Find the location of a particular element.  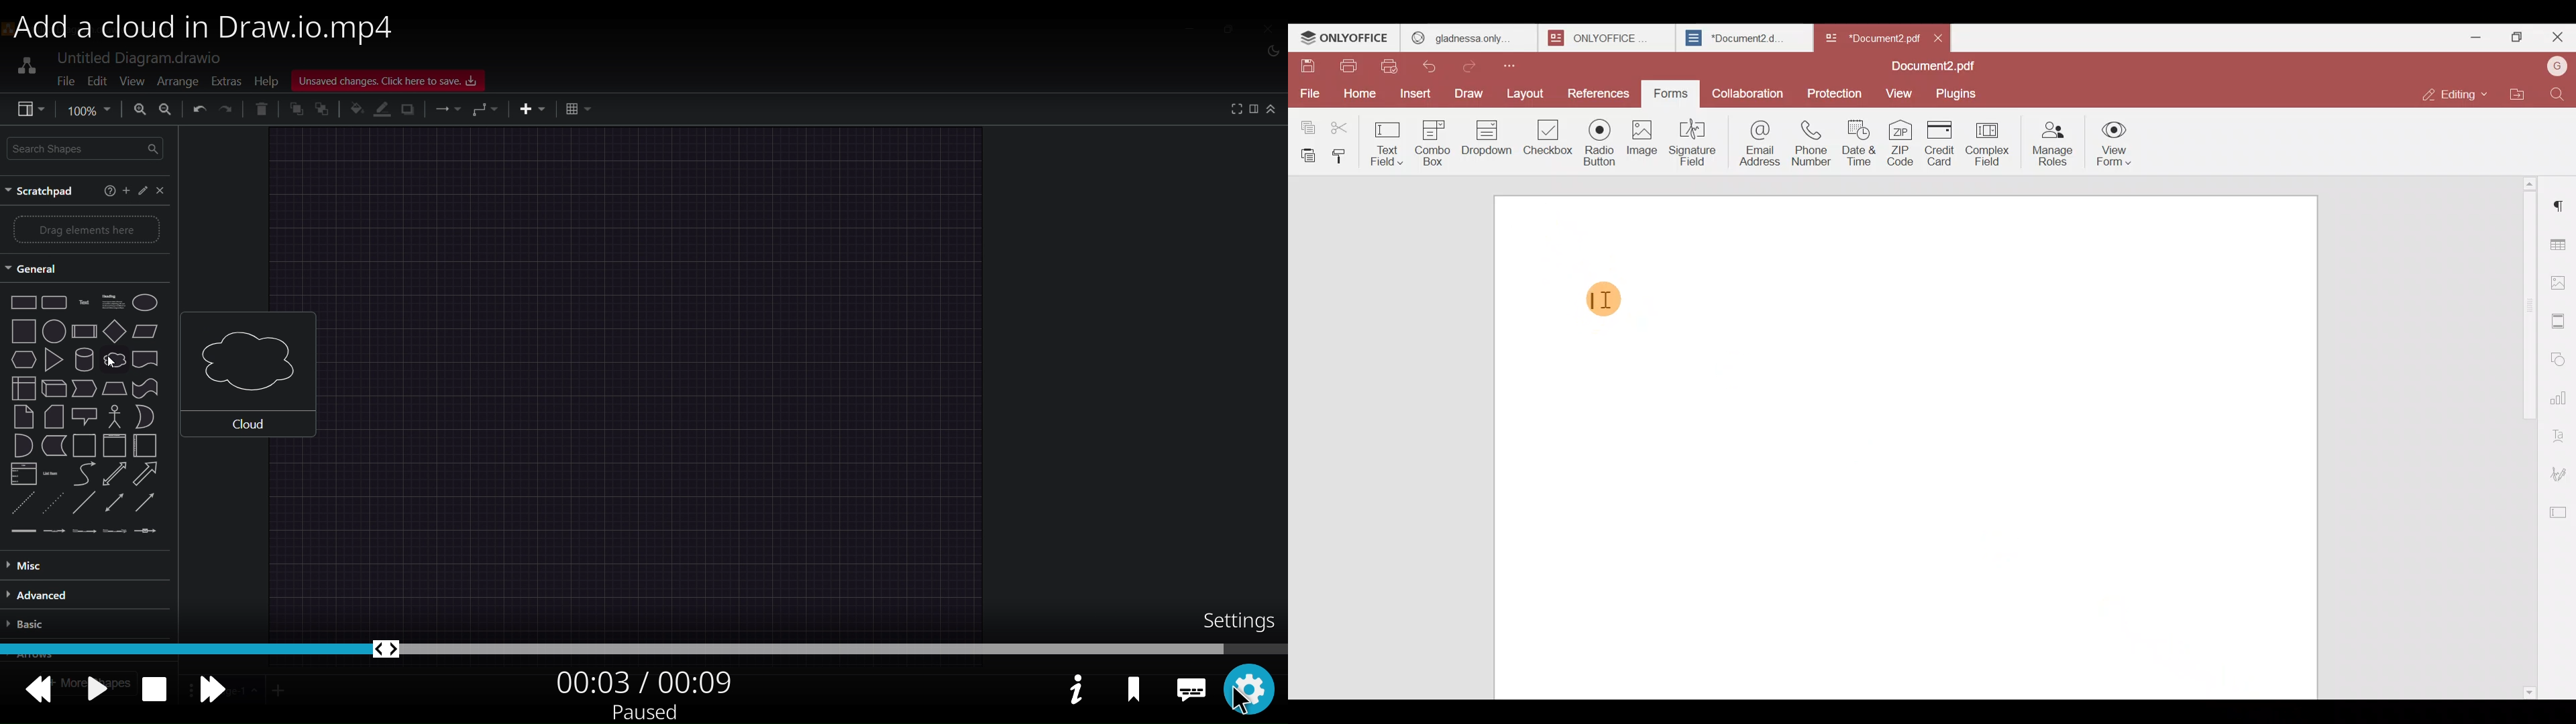

Undo is located at coordinates (1432, 67).